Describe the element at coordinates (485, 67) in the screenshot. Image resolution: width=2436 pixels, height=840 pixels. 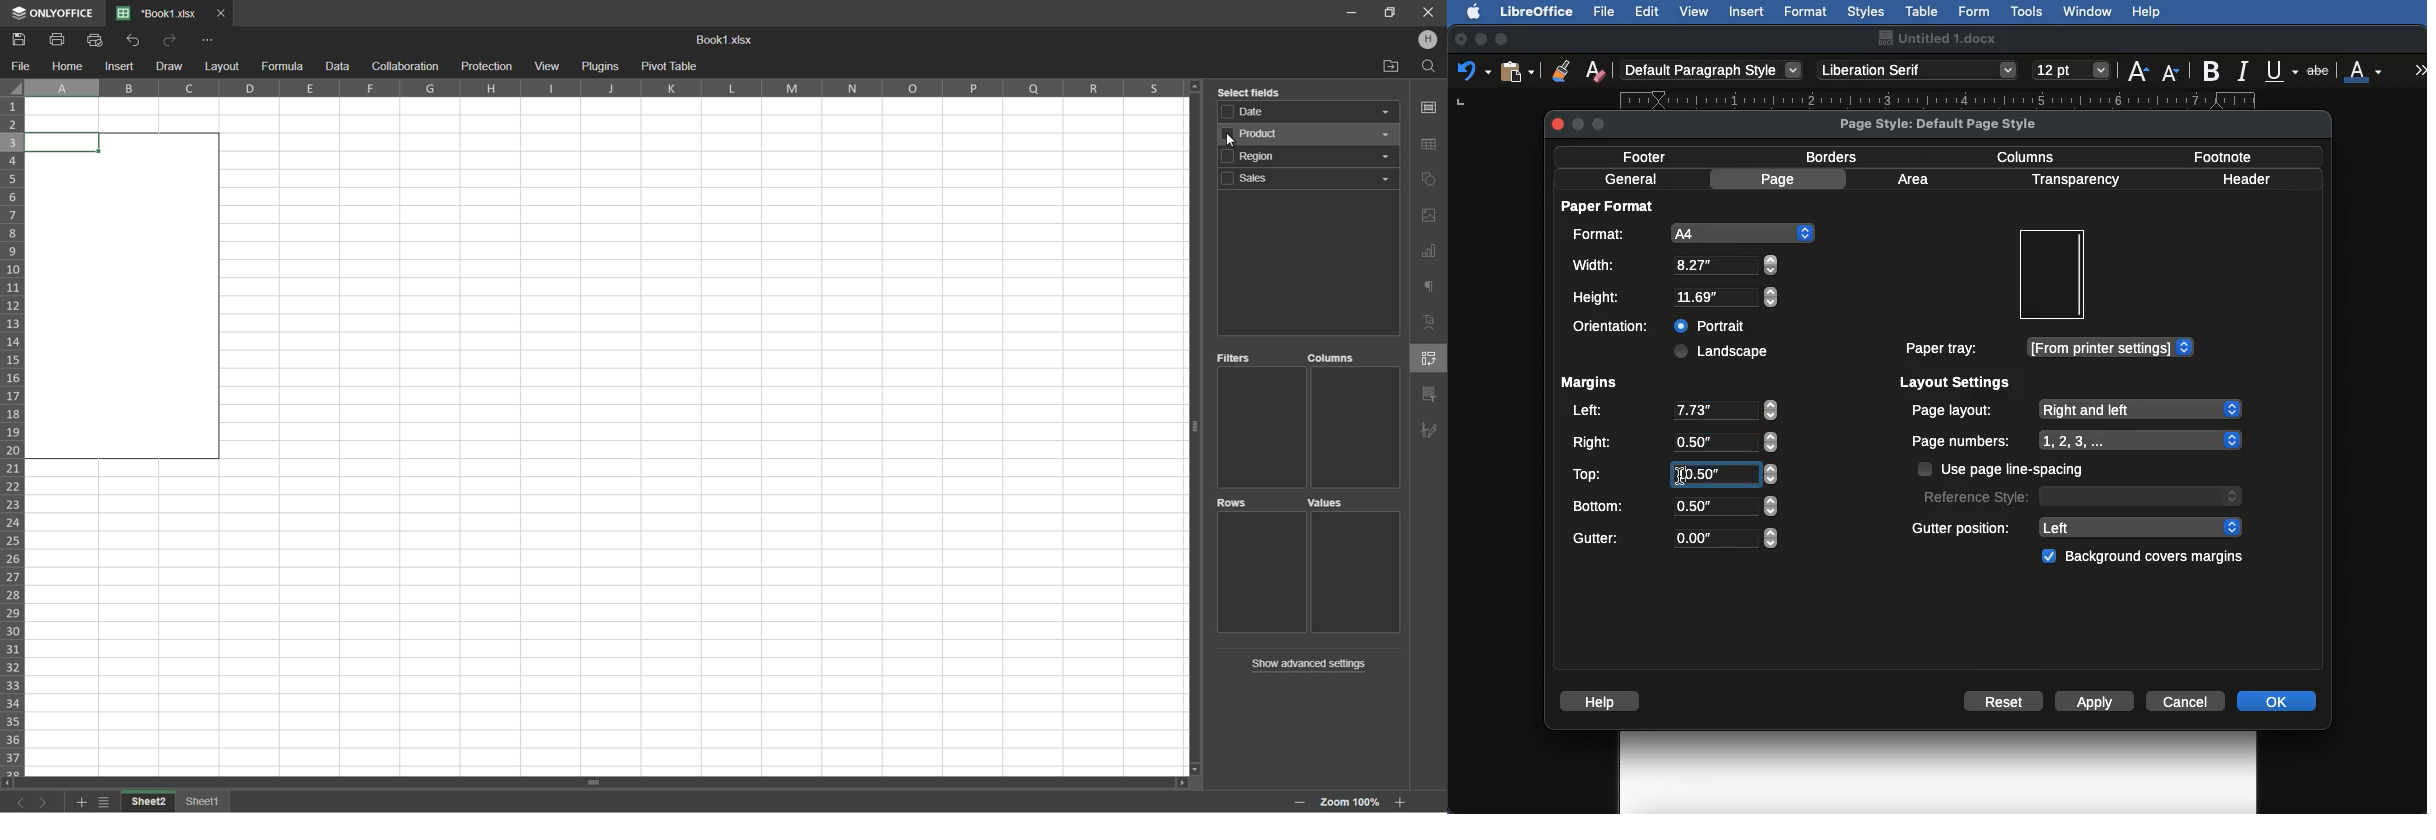
I see `protection` at that location.